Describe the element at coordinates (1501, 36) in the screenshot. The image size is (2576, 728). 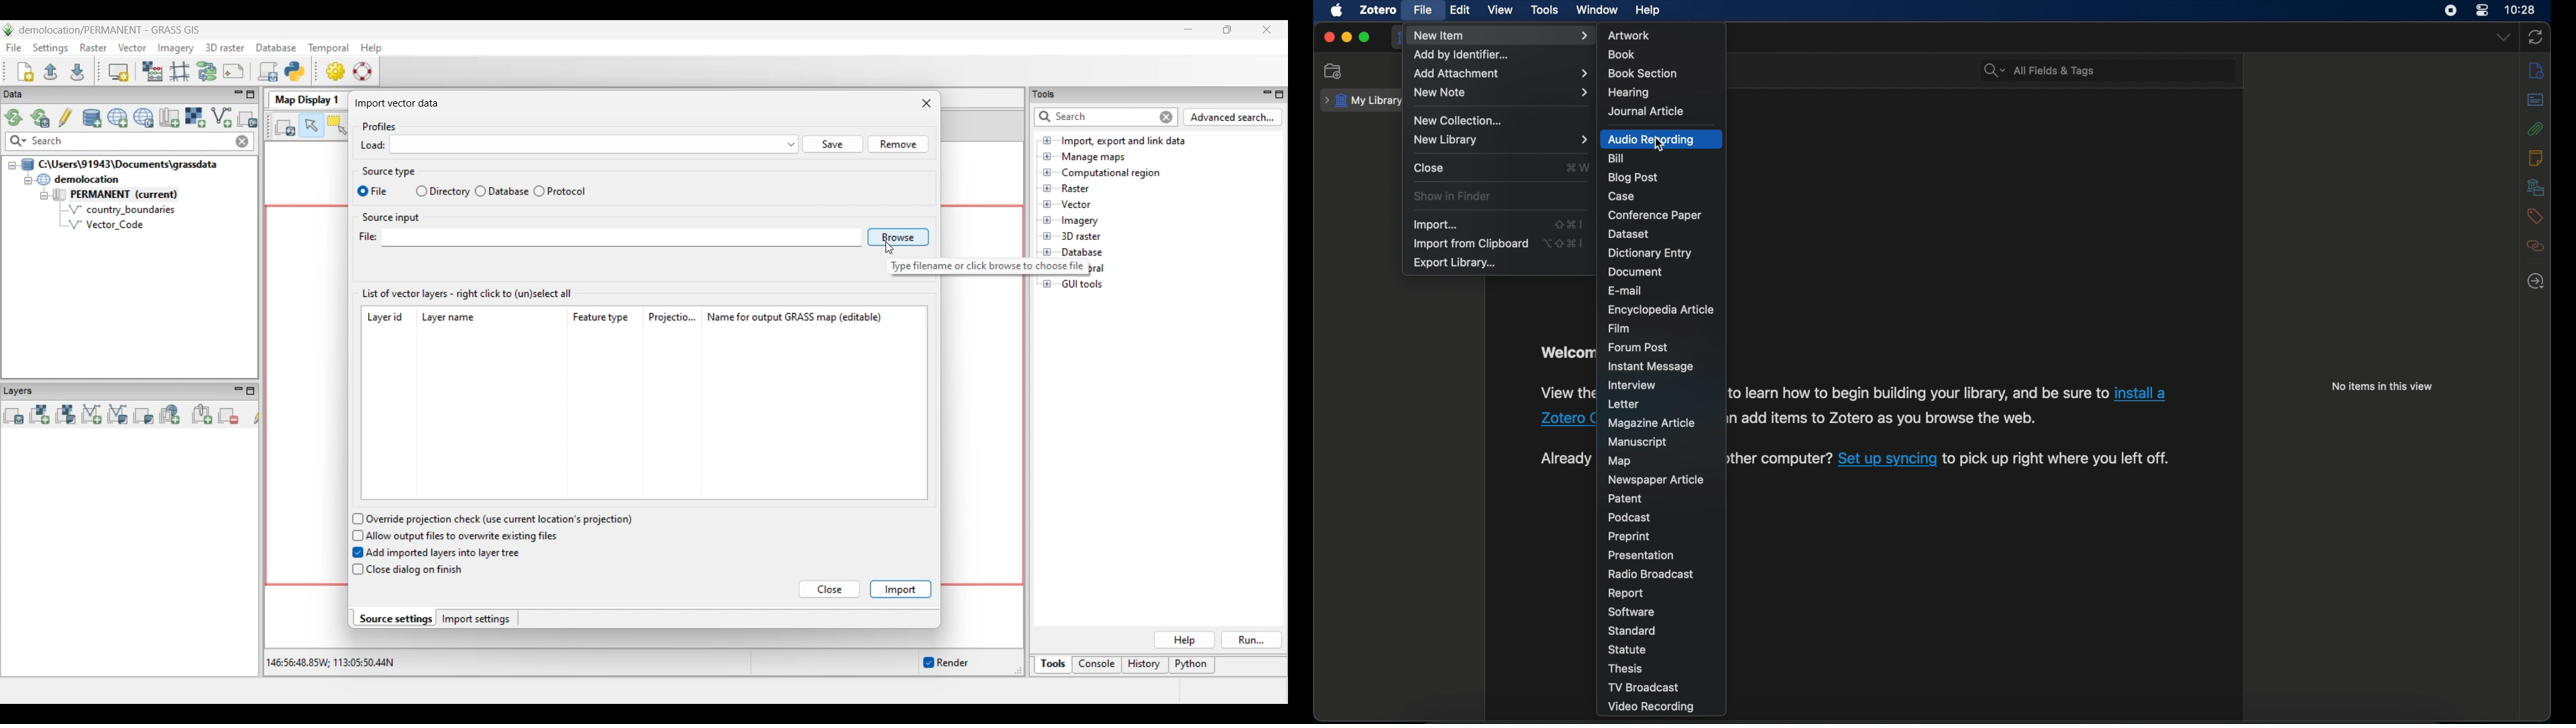
I see `new item` at that location.